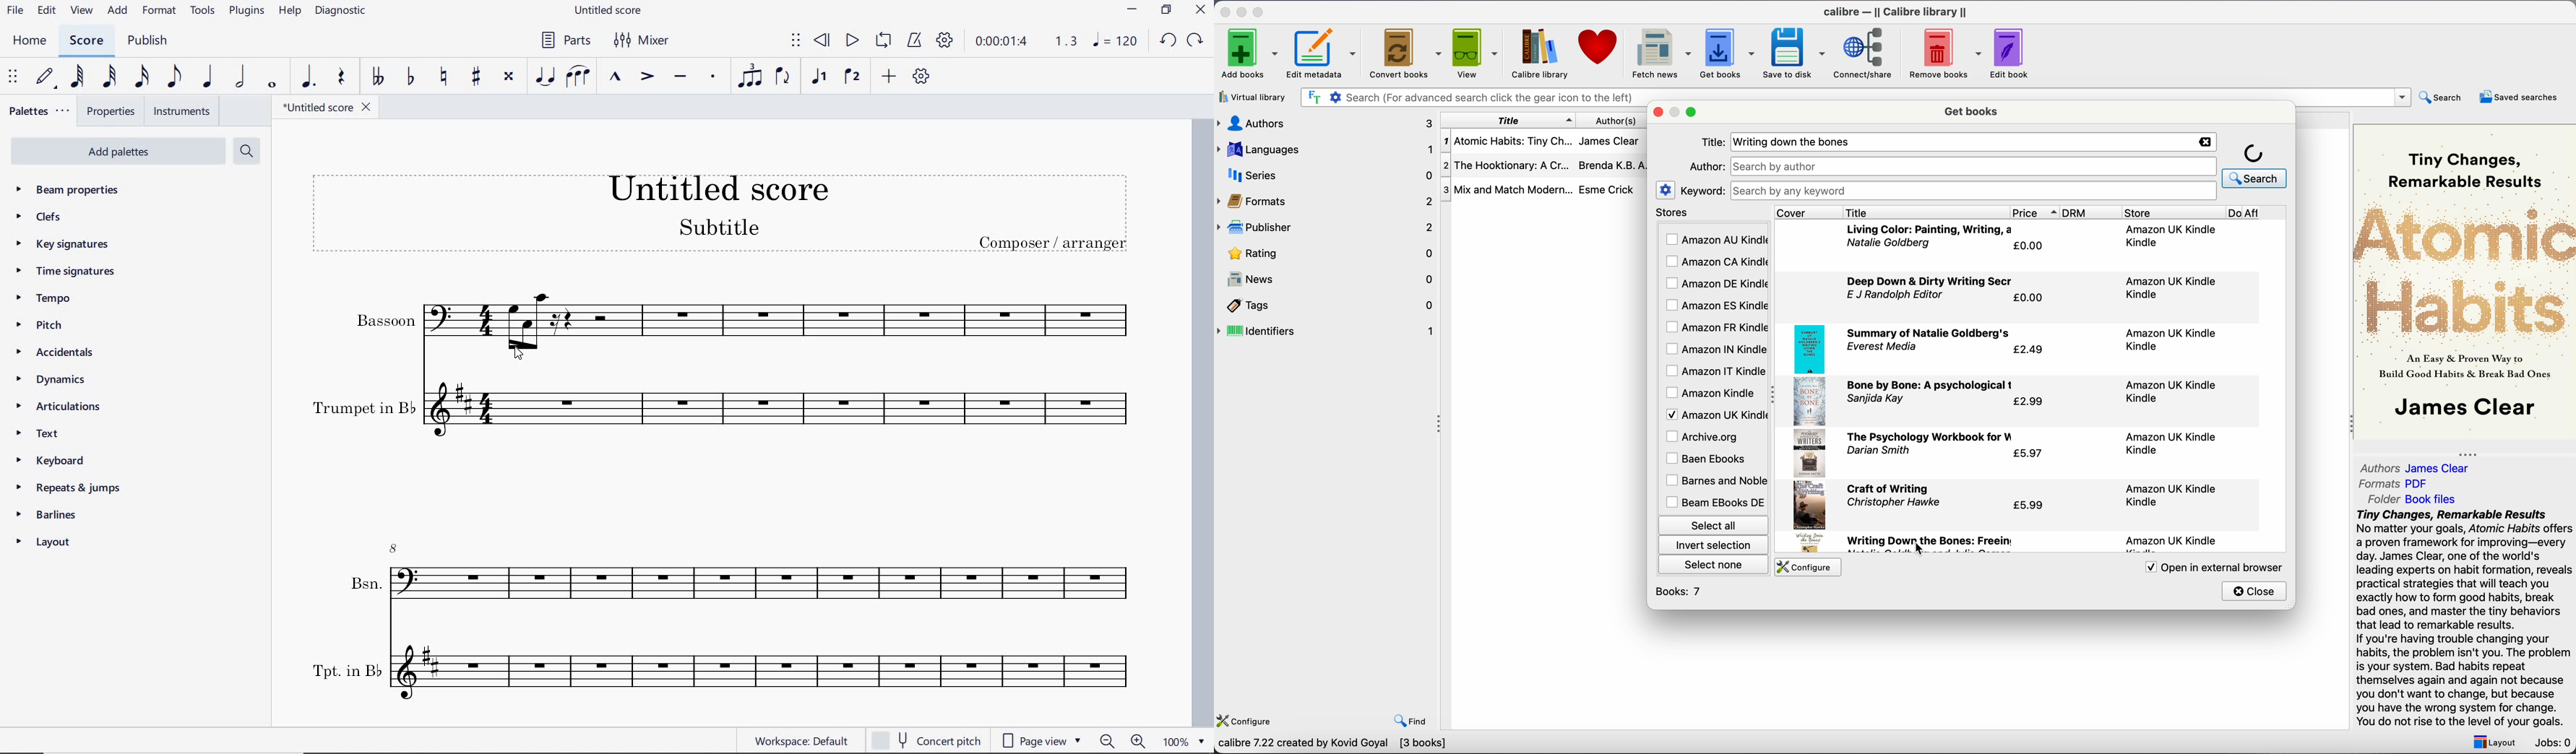 The width and height of the screenshot is (2576, 756). I want to click on keyword, so click(1703, 190).